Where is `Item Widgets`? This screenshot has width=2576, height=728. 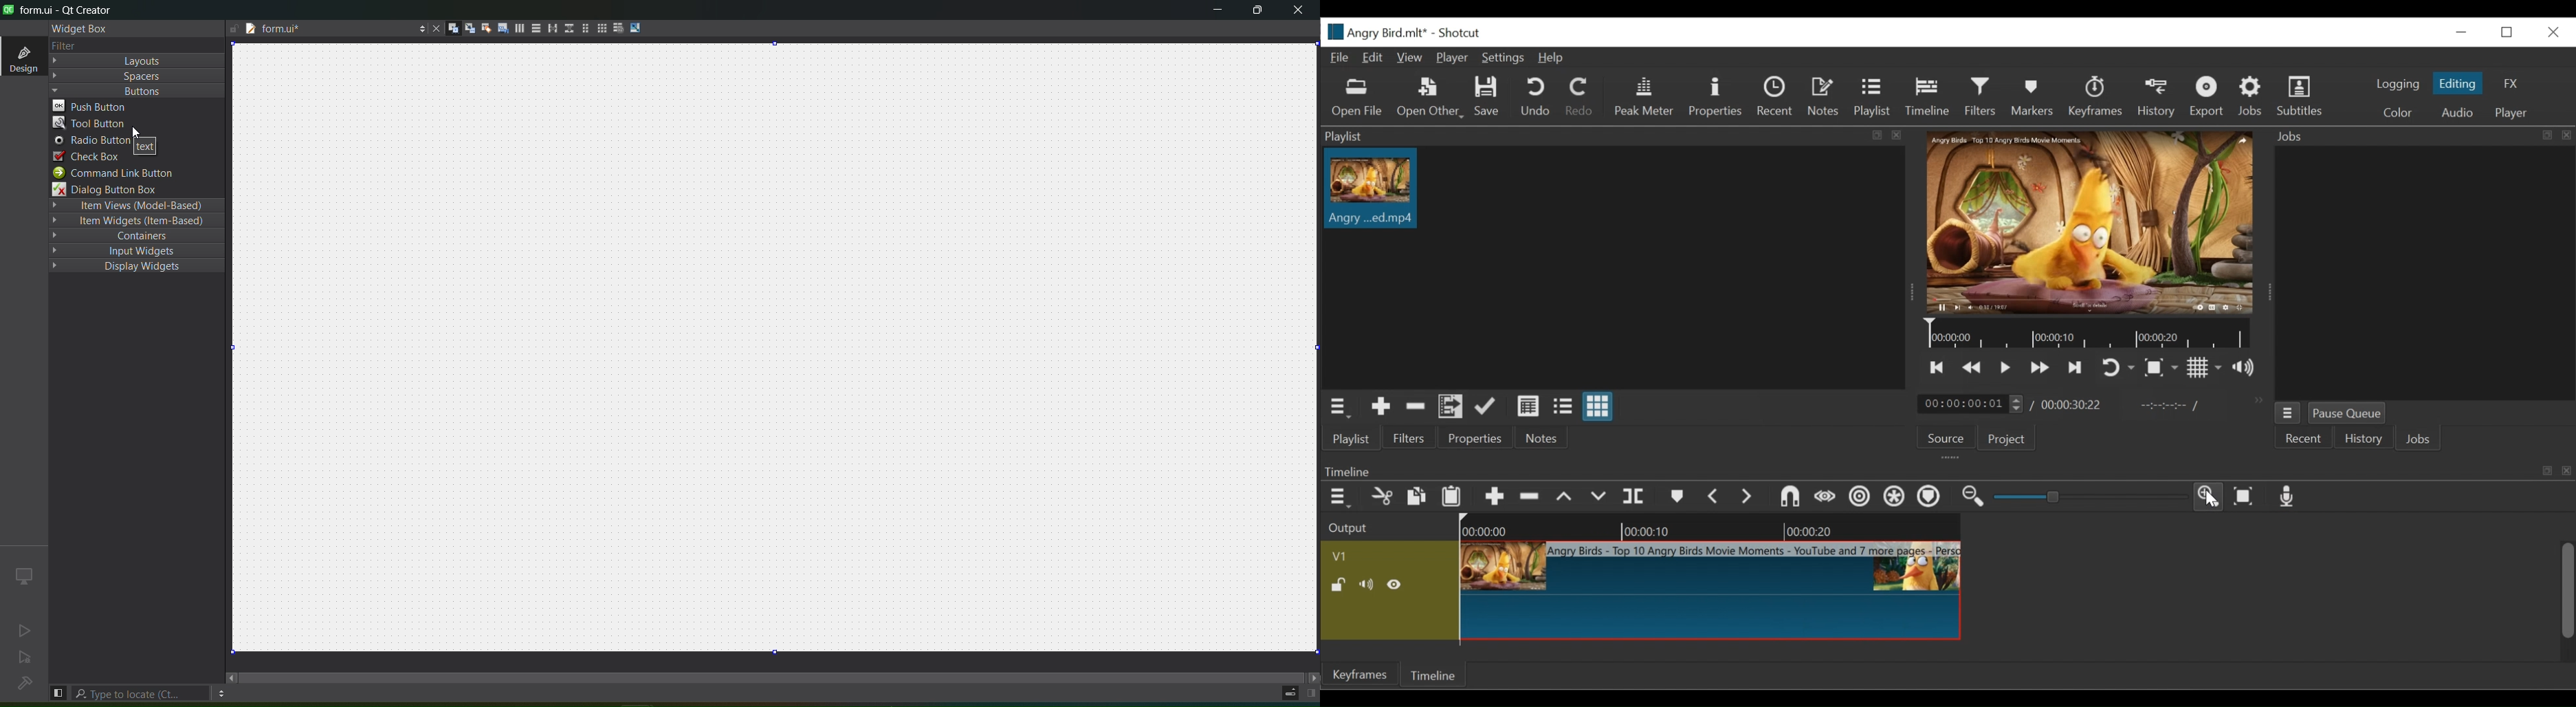
Item Widgets is located at coordinates (139, 220).